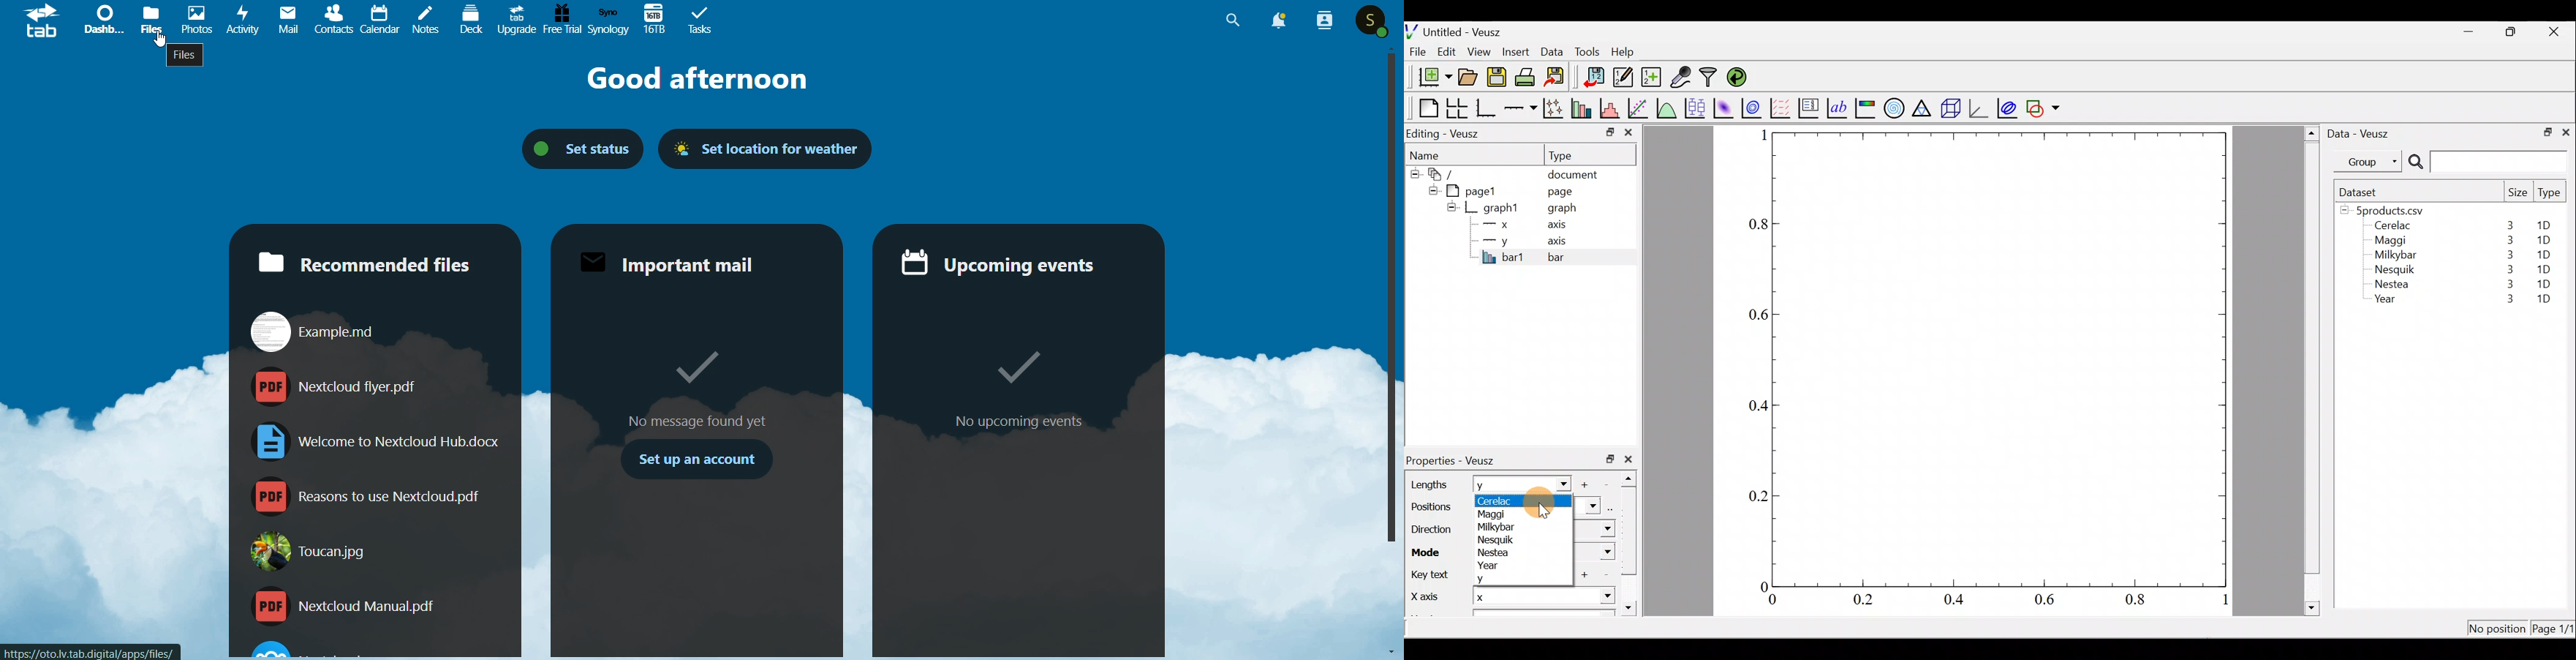  What do you see at coordinates (703, 20) in the screenshot?
I see `task` at bounding box center [703, 20].